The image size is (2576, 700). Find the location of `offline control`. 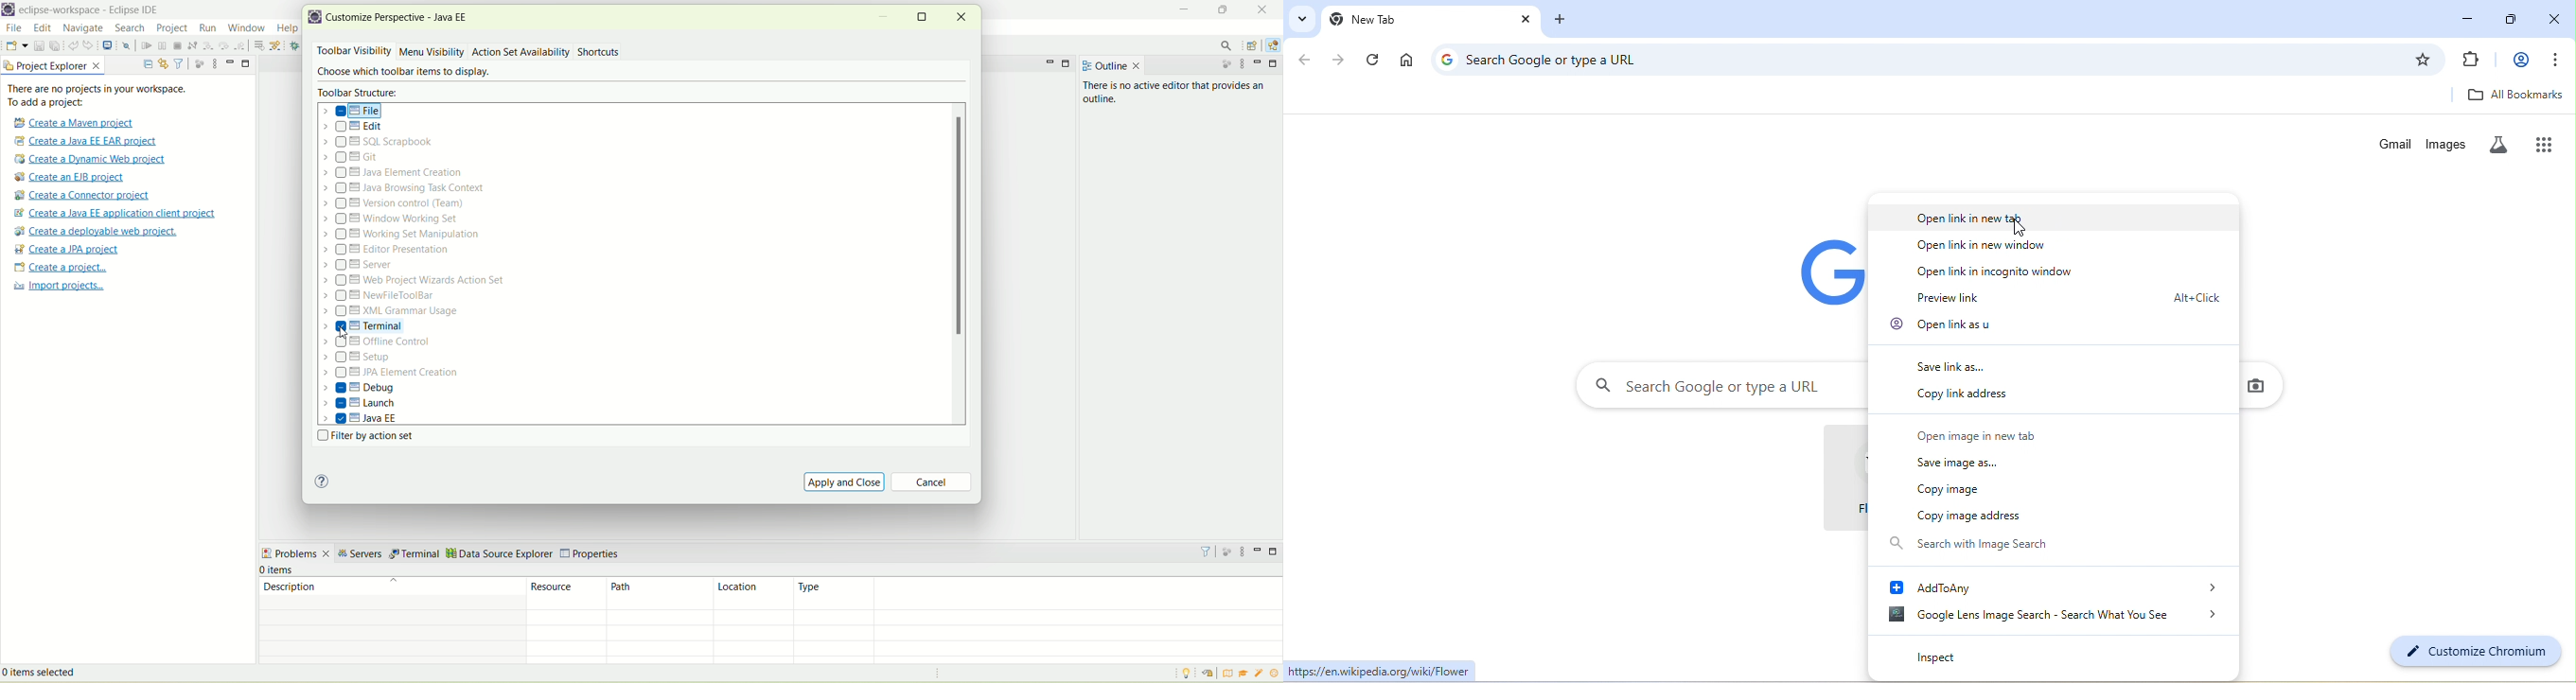

offline control is located at coordinates (392, 344).